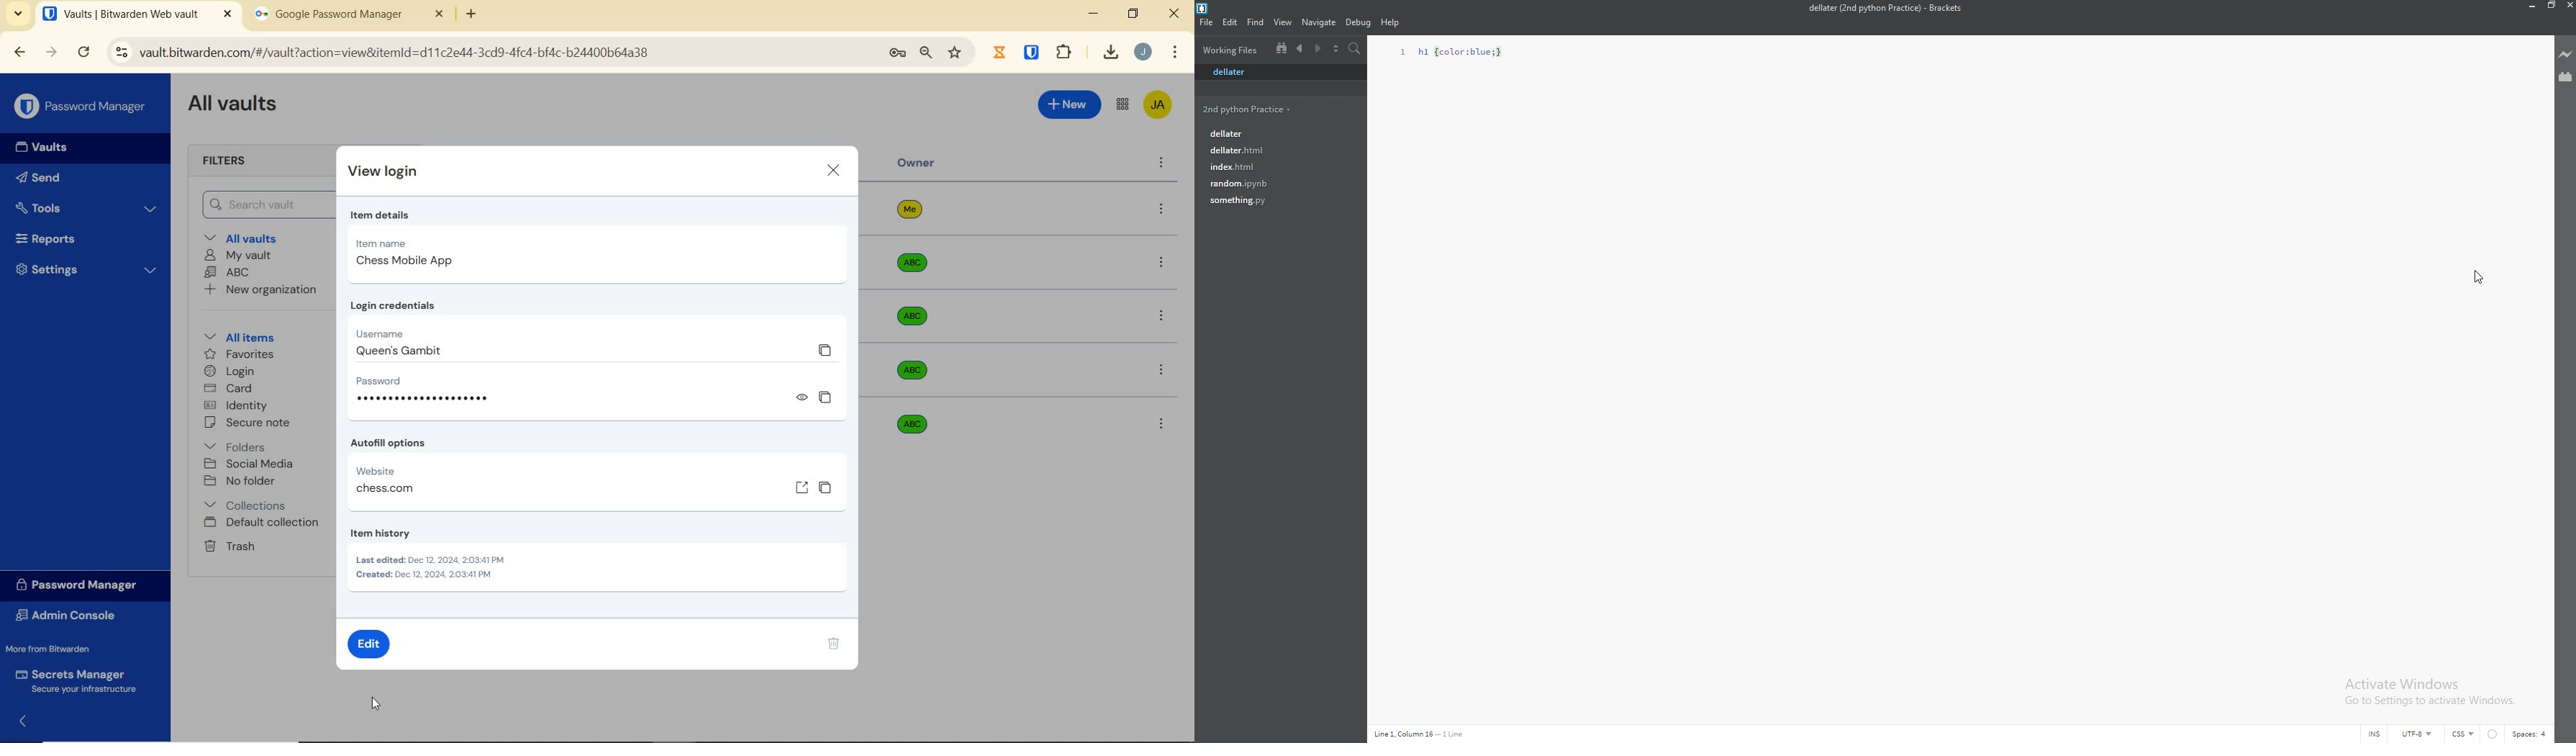 The width and height of the screenshot is (2576, 756). I want to click on close, so click(834, 172).